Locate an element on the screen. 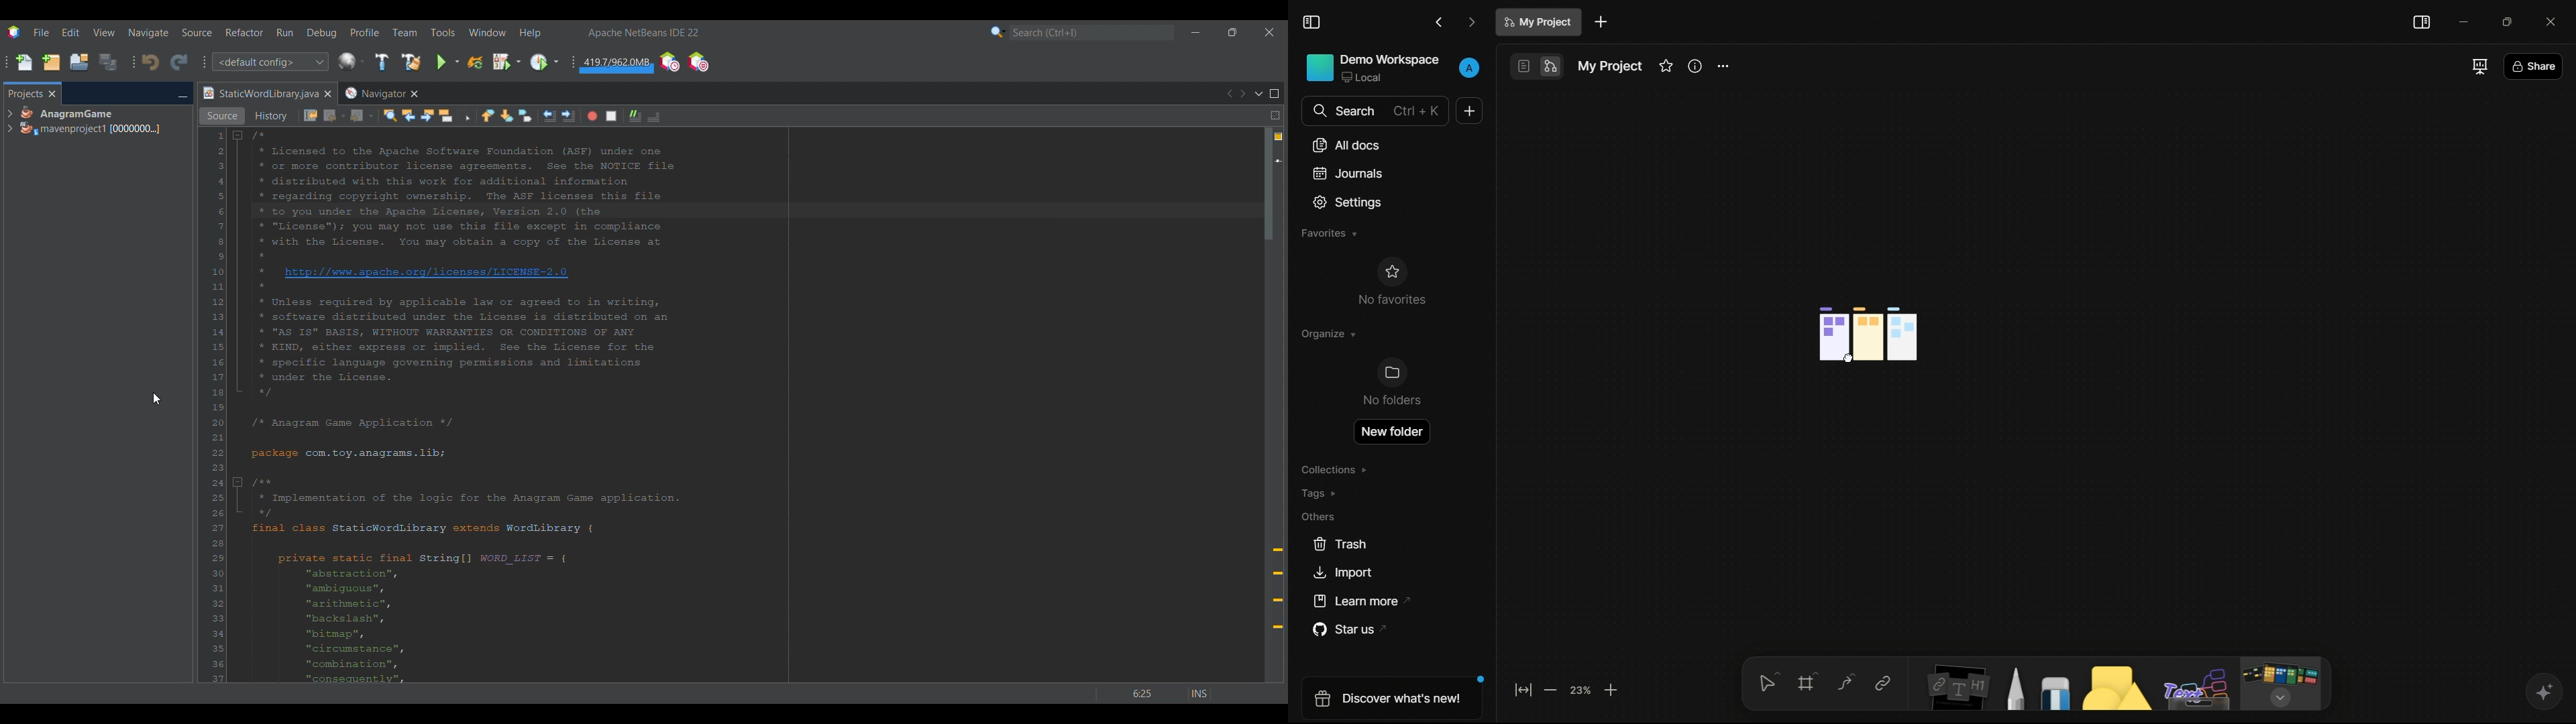 The width and height of the screenshot is (2576, 728). edgeless mode is located at coordinates (1549, 67).